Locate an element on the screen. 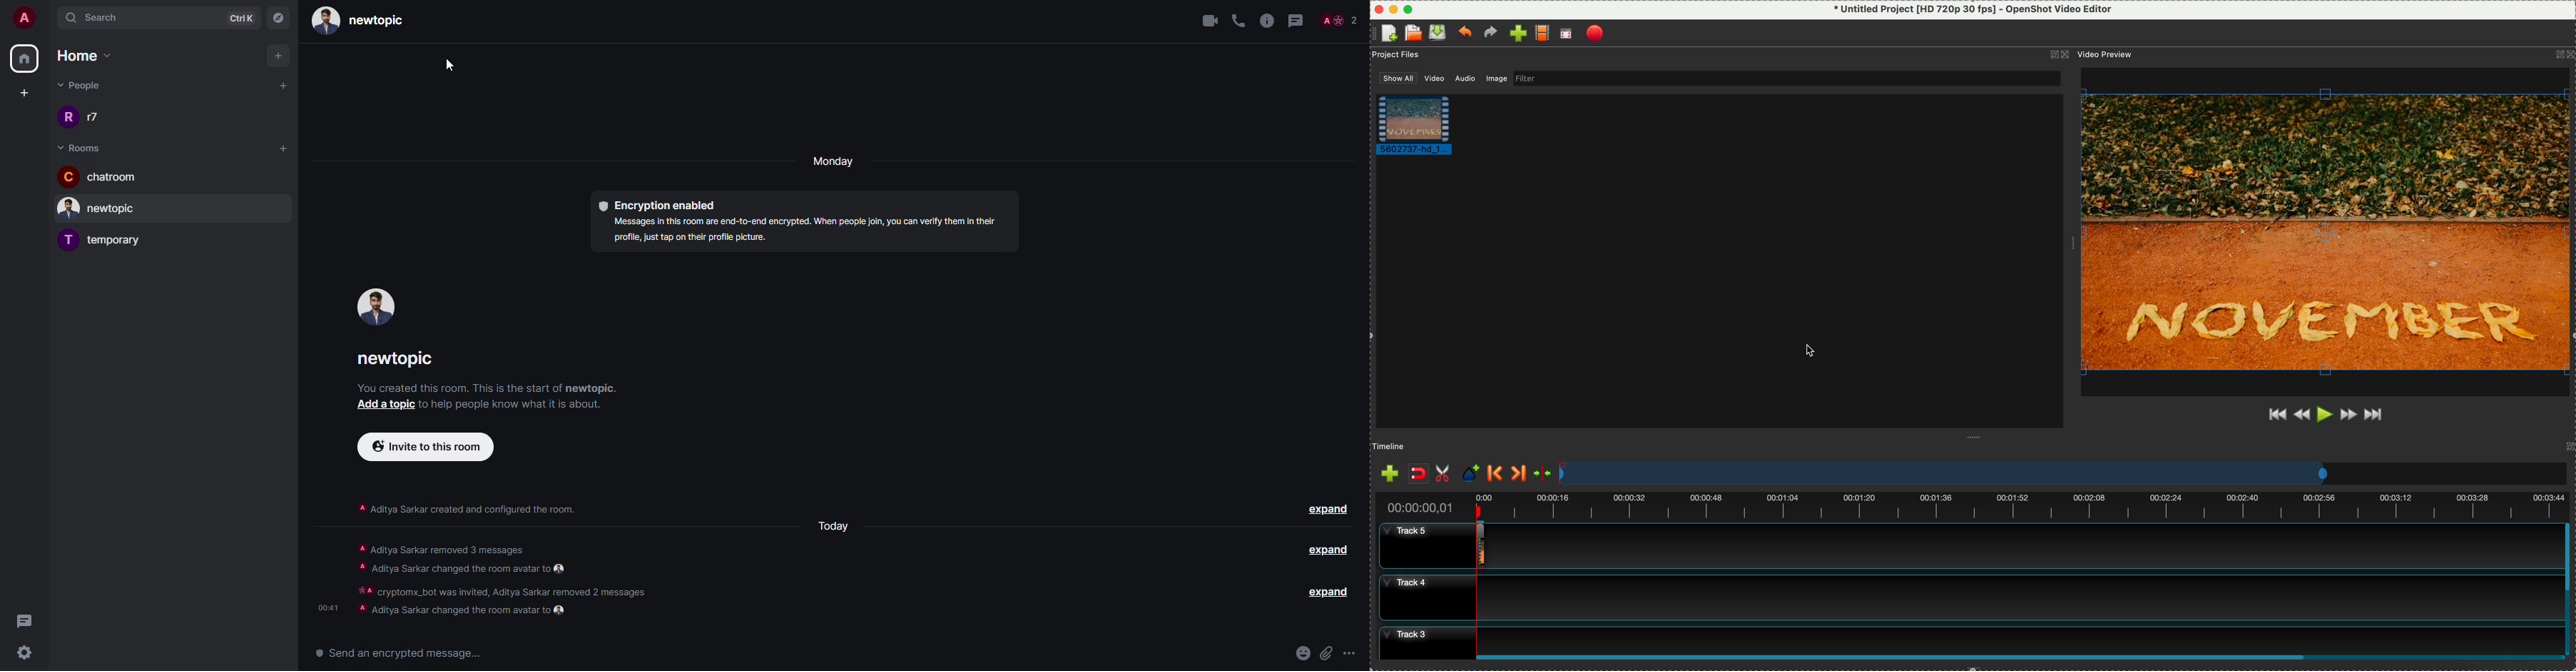 The width and height of the screenshot is (2576, 672). search is located at coordinates (105, 17).